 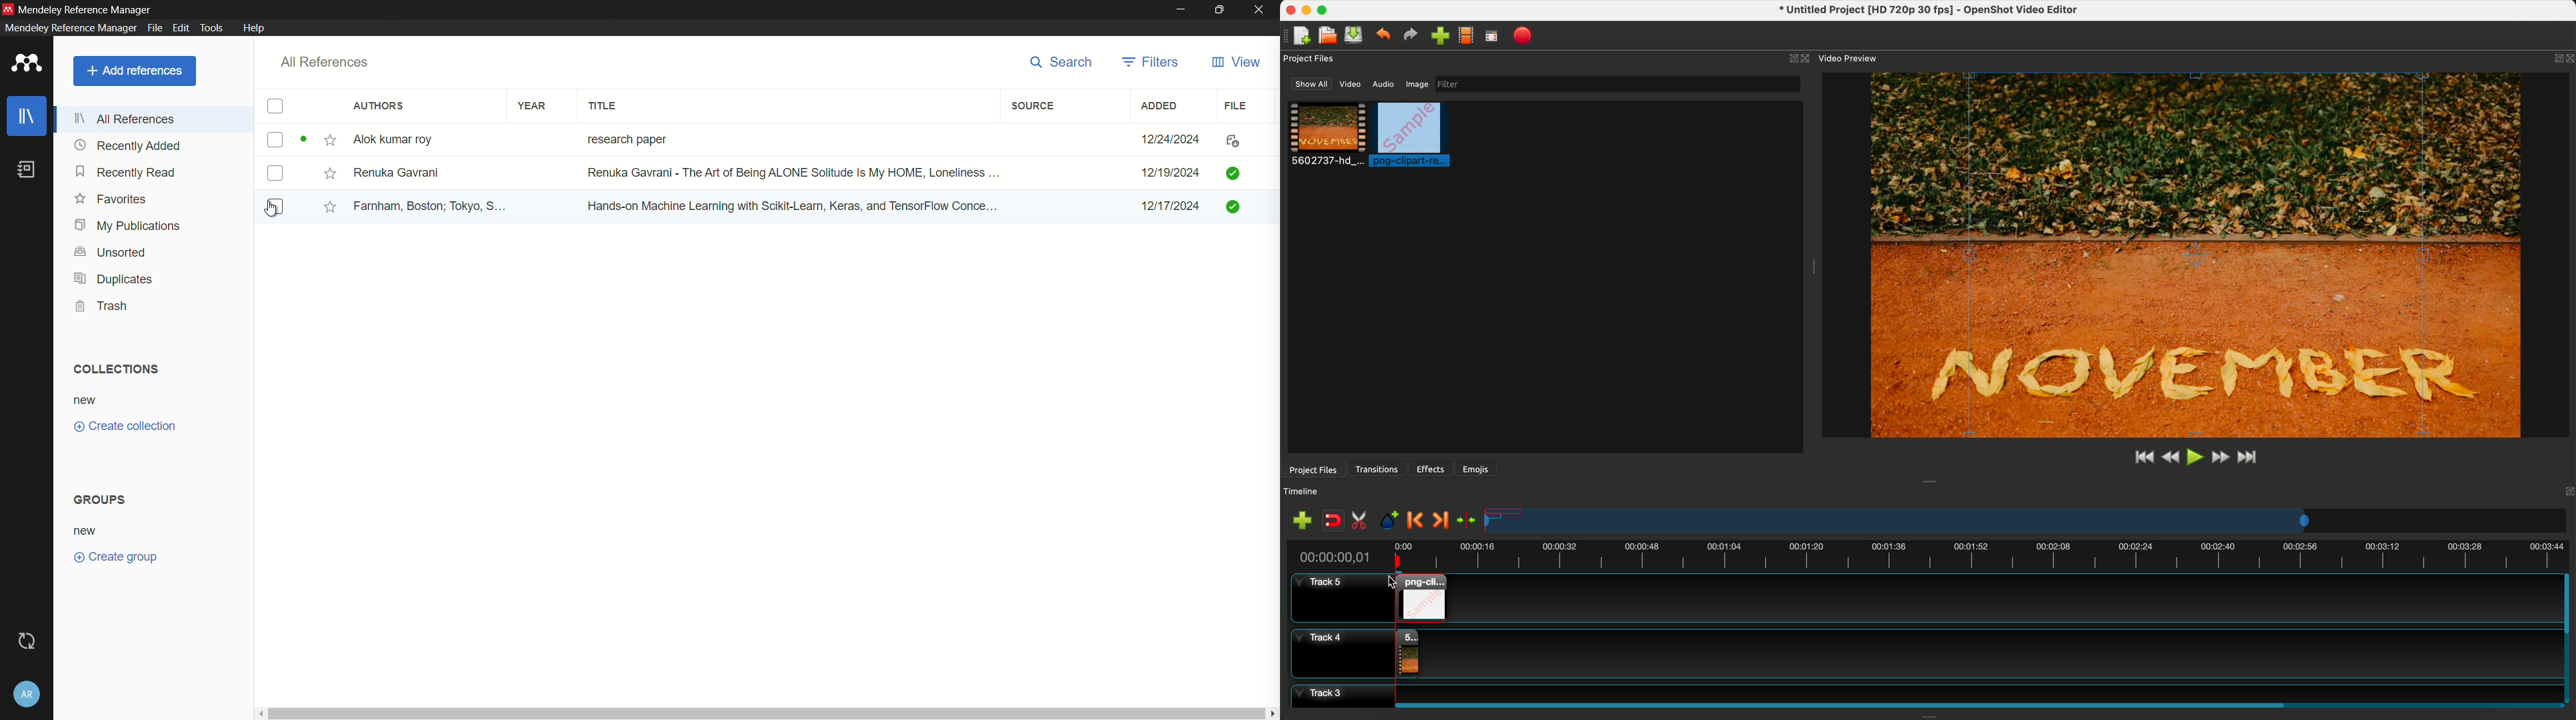 I want to click on file, so click(x=1233, y=106).